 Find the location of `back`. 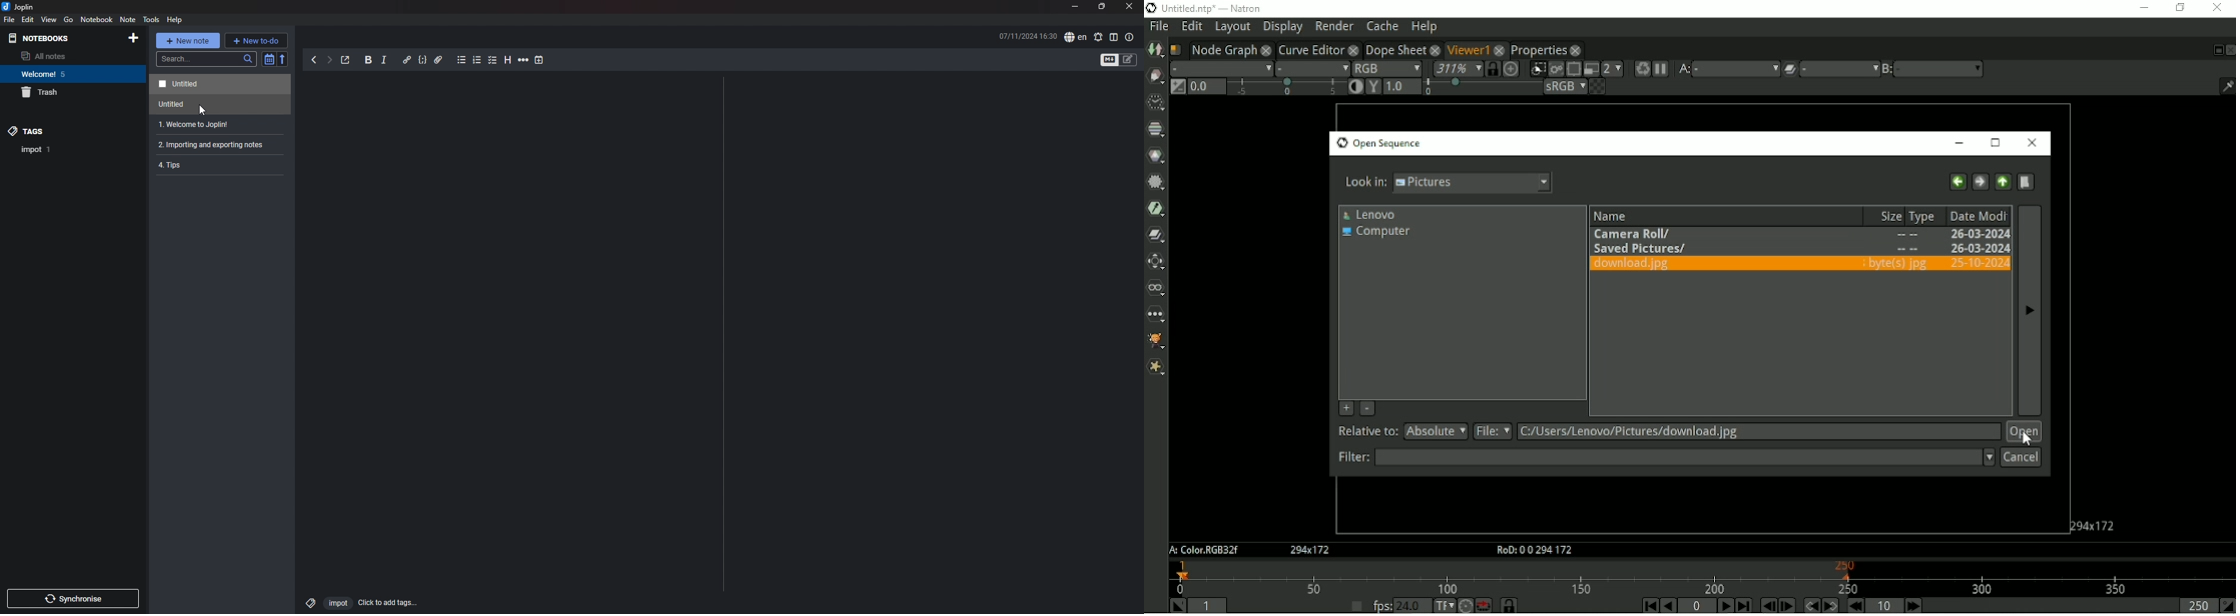

back is located at coordinates (315, 60).